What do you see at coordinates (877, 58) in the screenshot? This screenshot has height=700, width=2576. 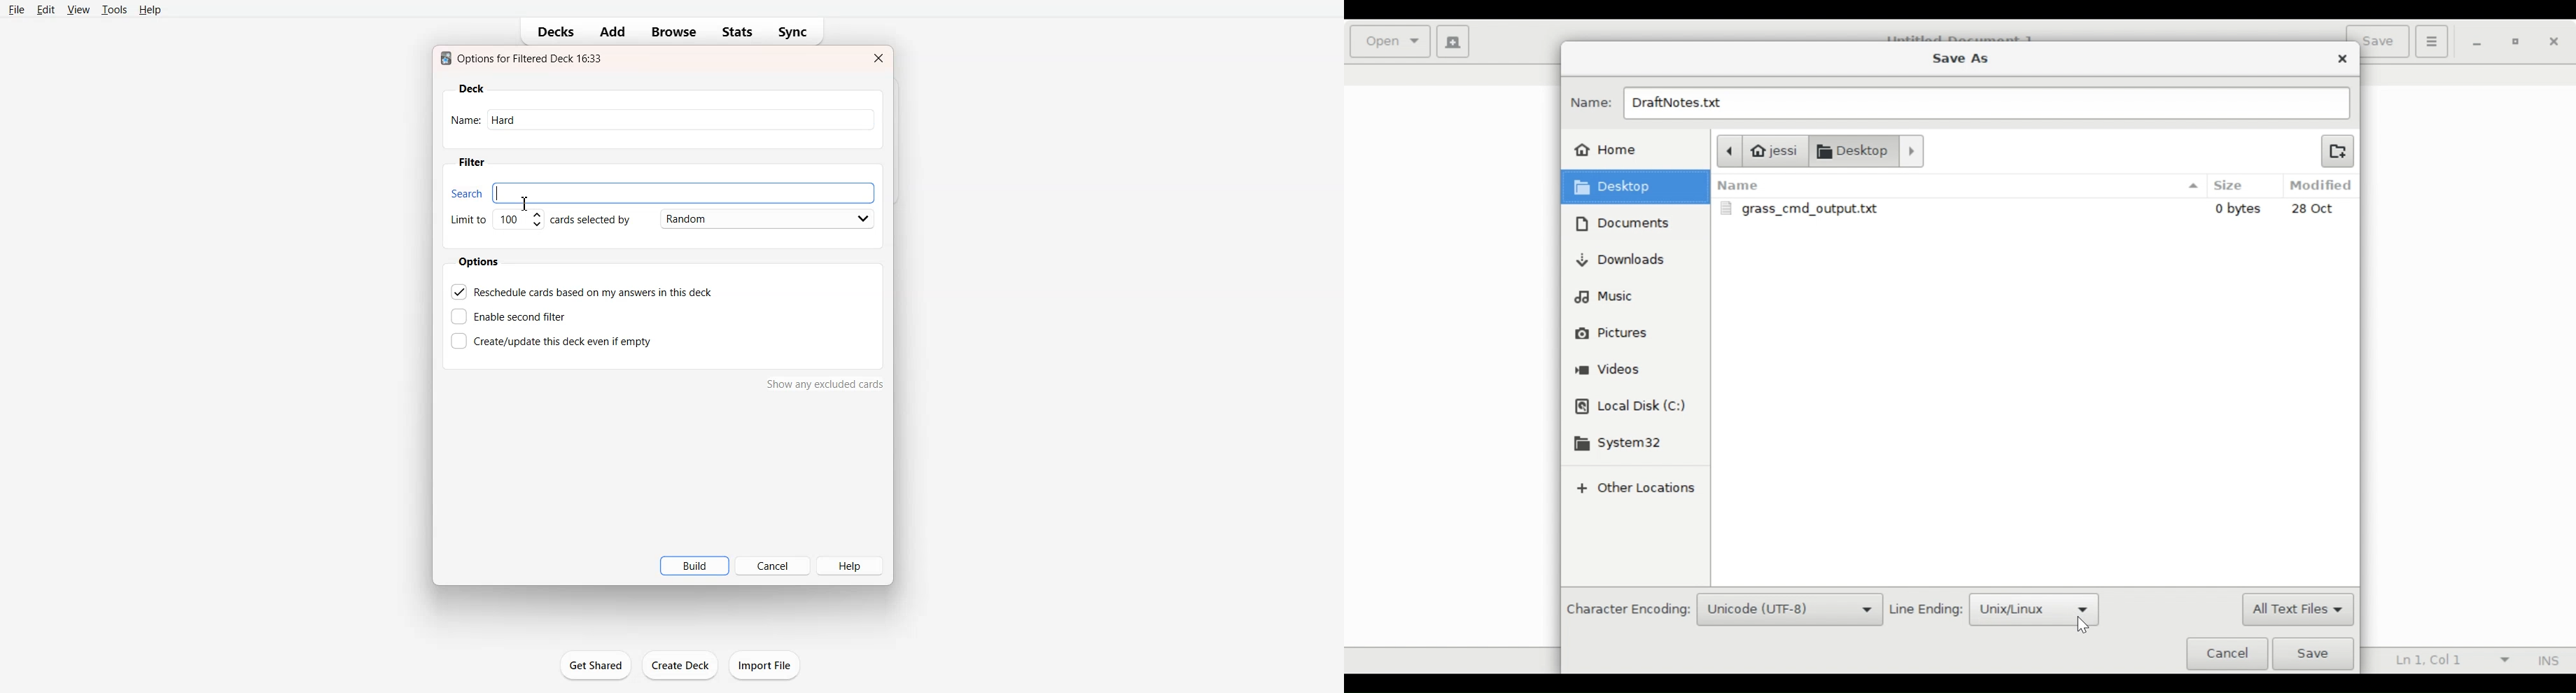 I see `Close` at bounding box center [877, 58].